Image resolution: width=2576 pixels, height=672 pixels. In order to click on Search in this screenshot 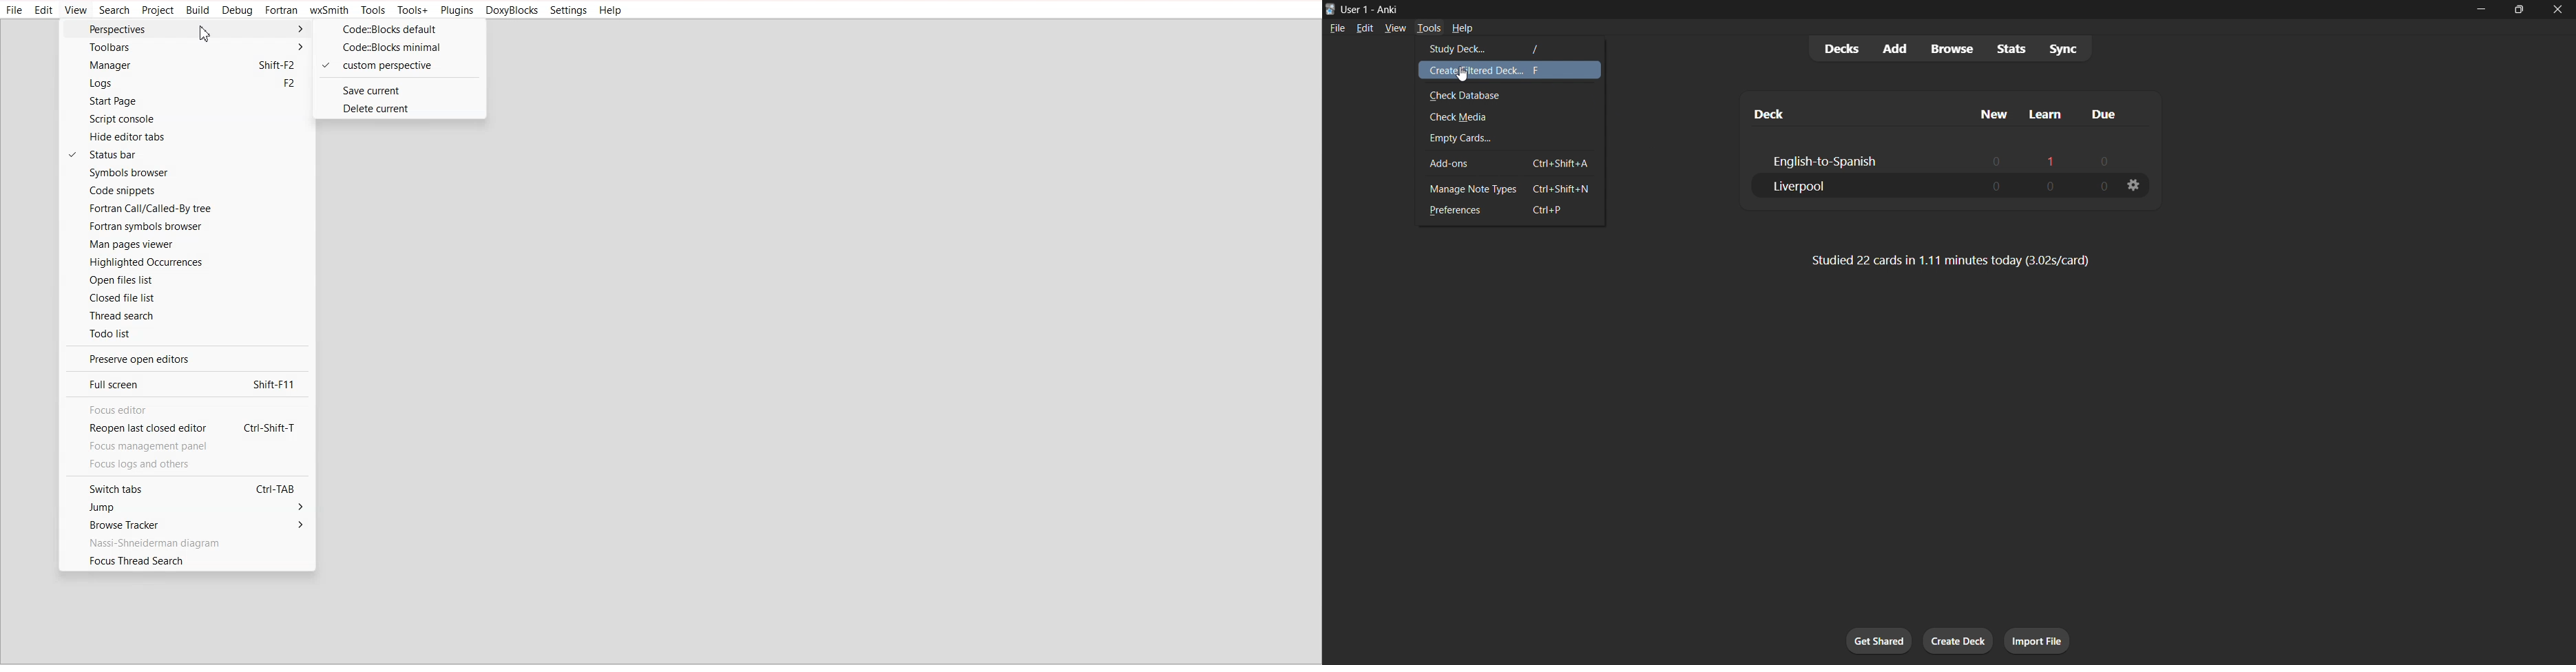, I will do `click(114, 10)`.